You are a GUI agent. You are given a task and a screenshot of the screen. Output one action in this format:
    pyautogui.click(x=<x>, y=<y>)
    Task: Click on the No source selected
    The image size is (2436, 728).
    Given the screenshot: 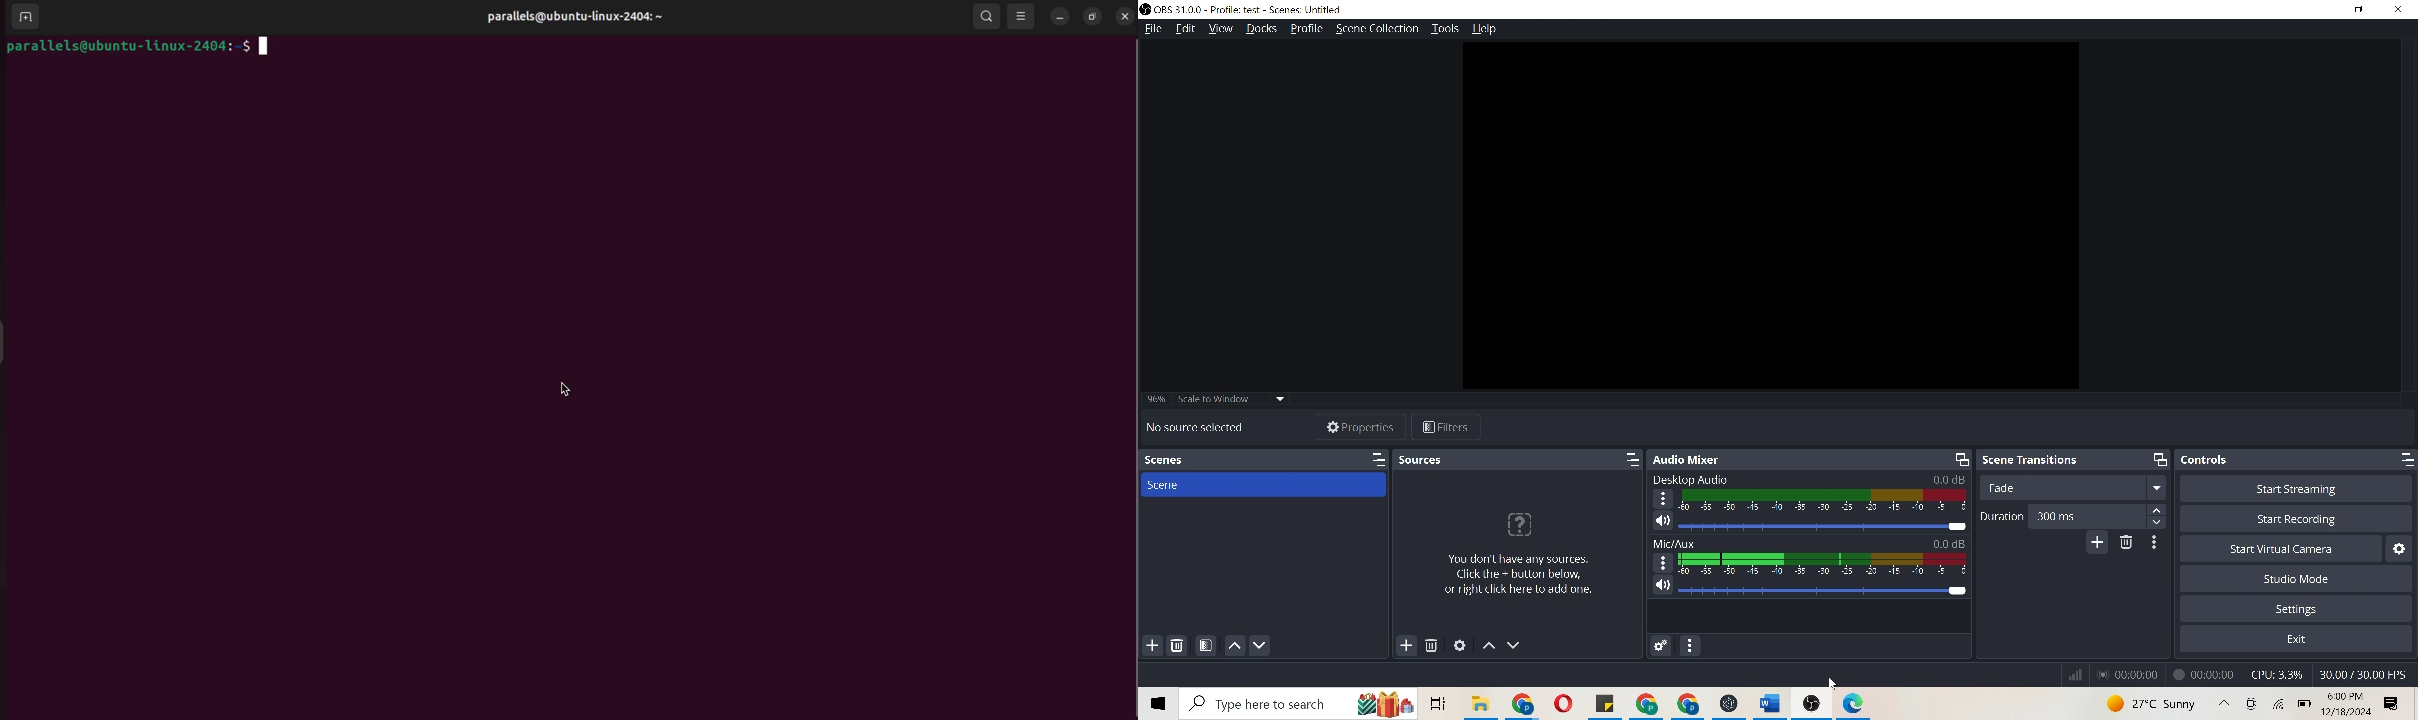 What is the action you would take?
    pyautogui.click(x=1197, y=427)
    